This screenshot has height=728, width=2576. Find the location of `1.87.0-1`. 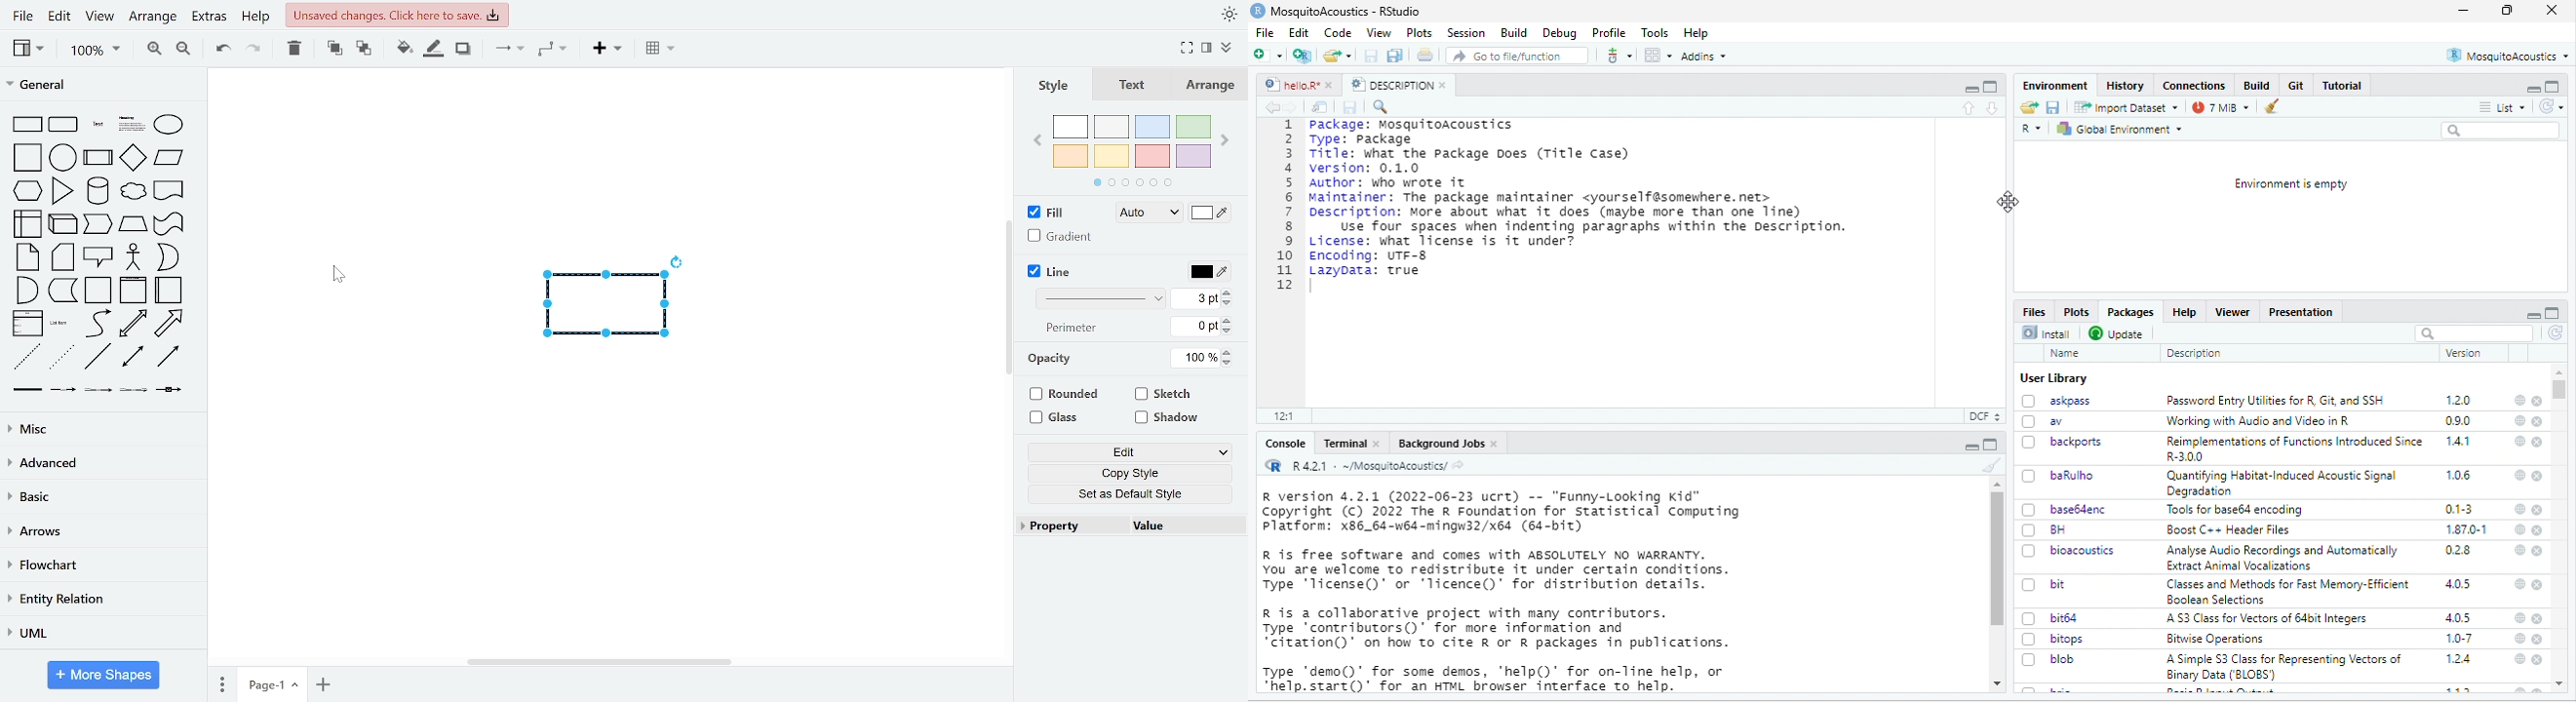

1.87.0-1 is located at coordinates (2468, 529).